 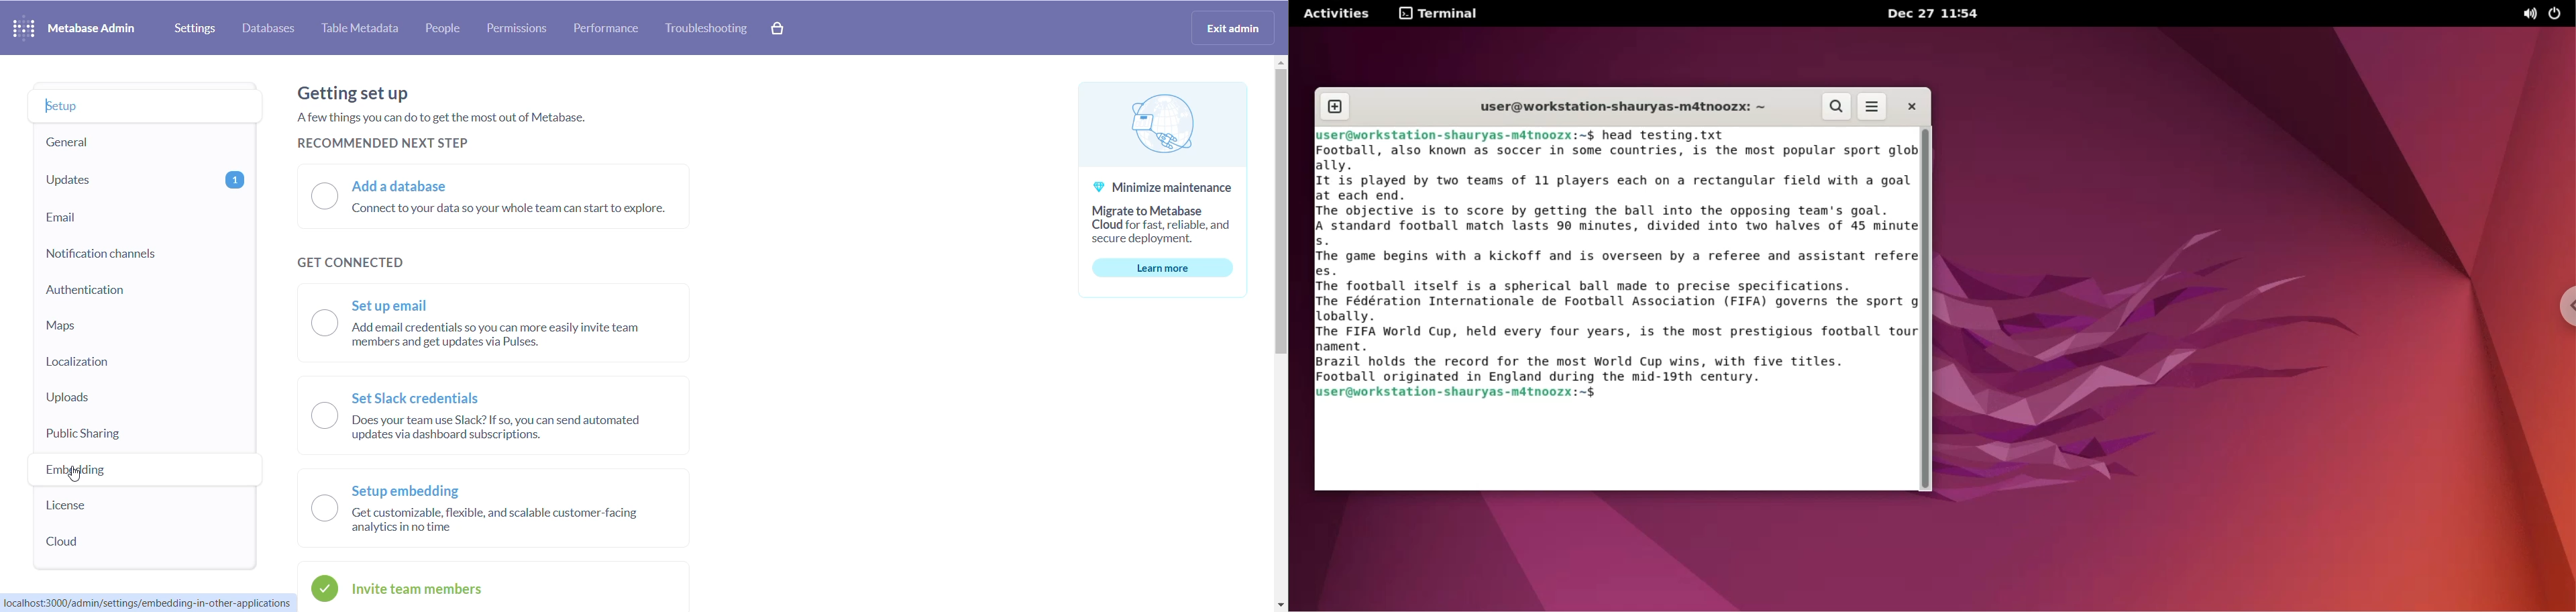 I want to click on scrollbar, so click(x=1279, y=233).